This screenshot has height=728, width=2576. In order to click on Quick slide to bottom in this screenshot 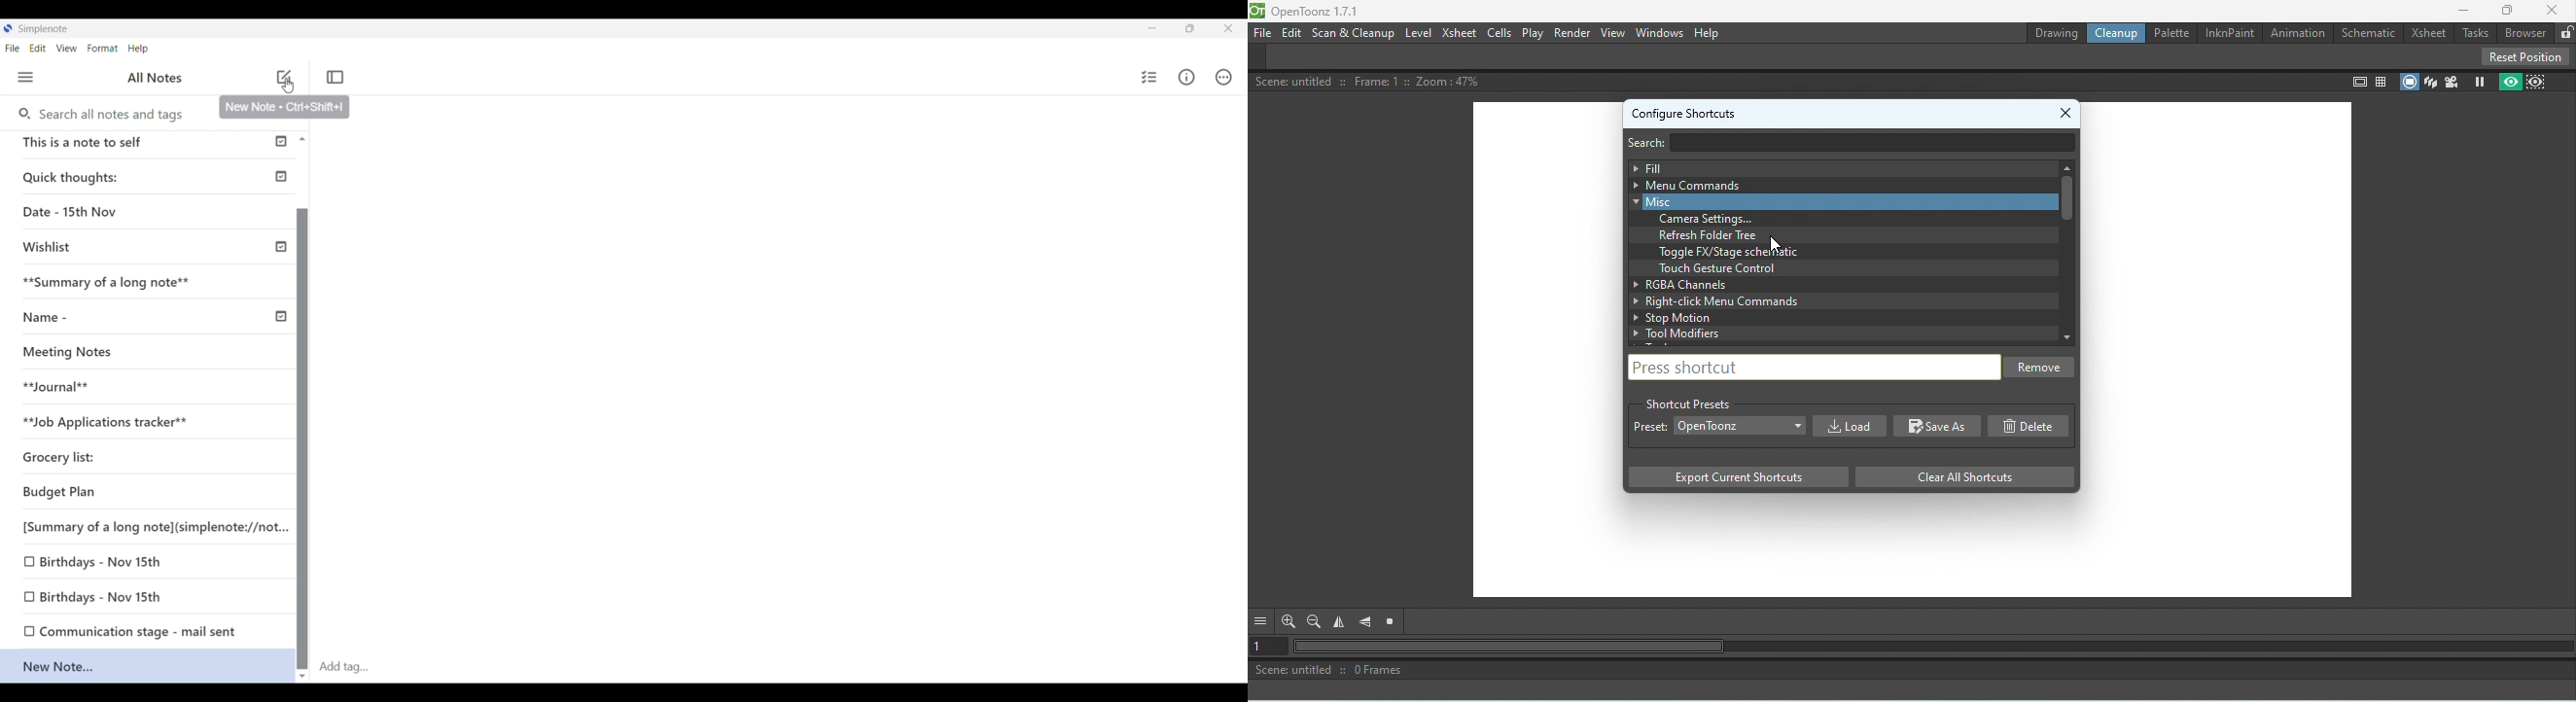, I will do `click(302, 677)`.